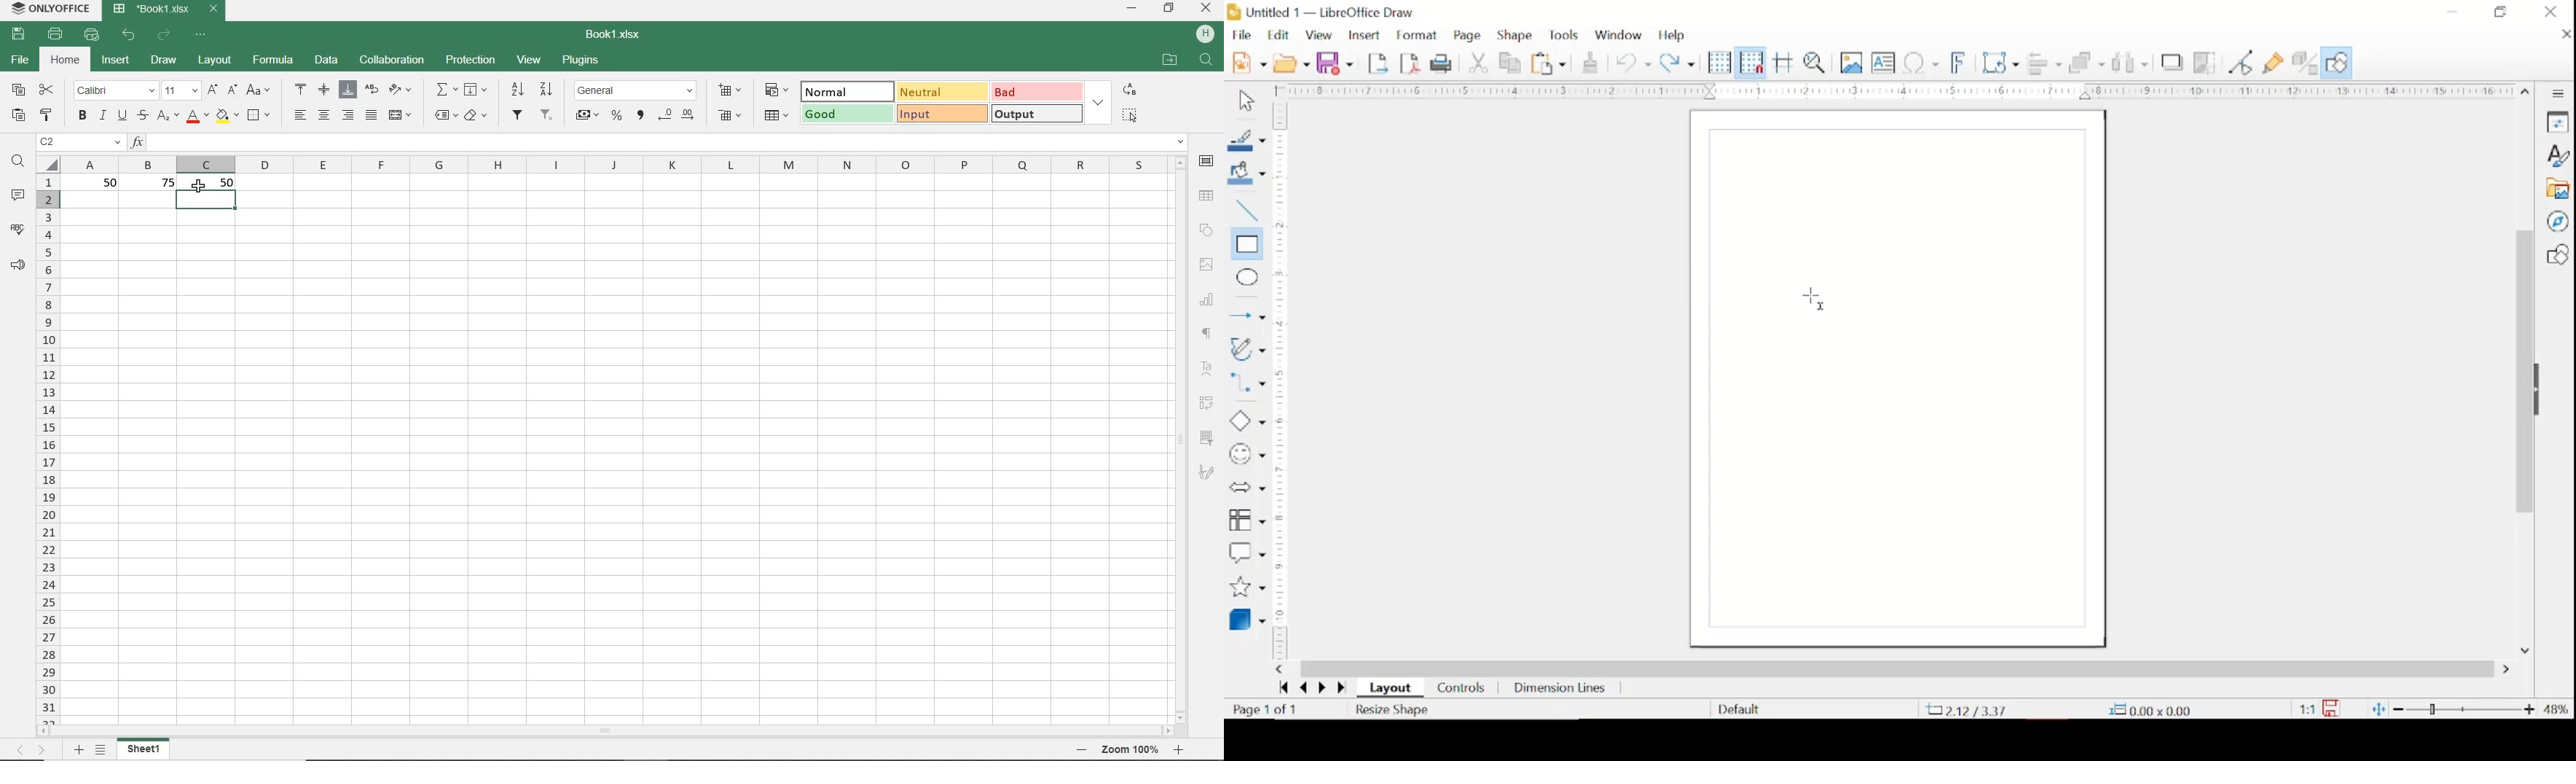 This screenshot has width=2576, height=784. I want to click on zoom slider, so click(2465, 709).